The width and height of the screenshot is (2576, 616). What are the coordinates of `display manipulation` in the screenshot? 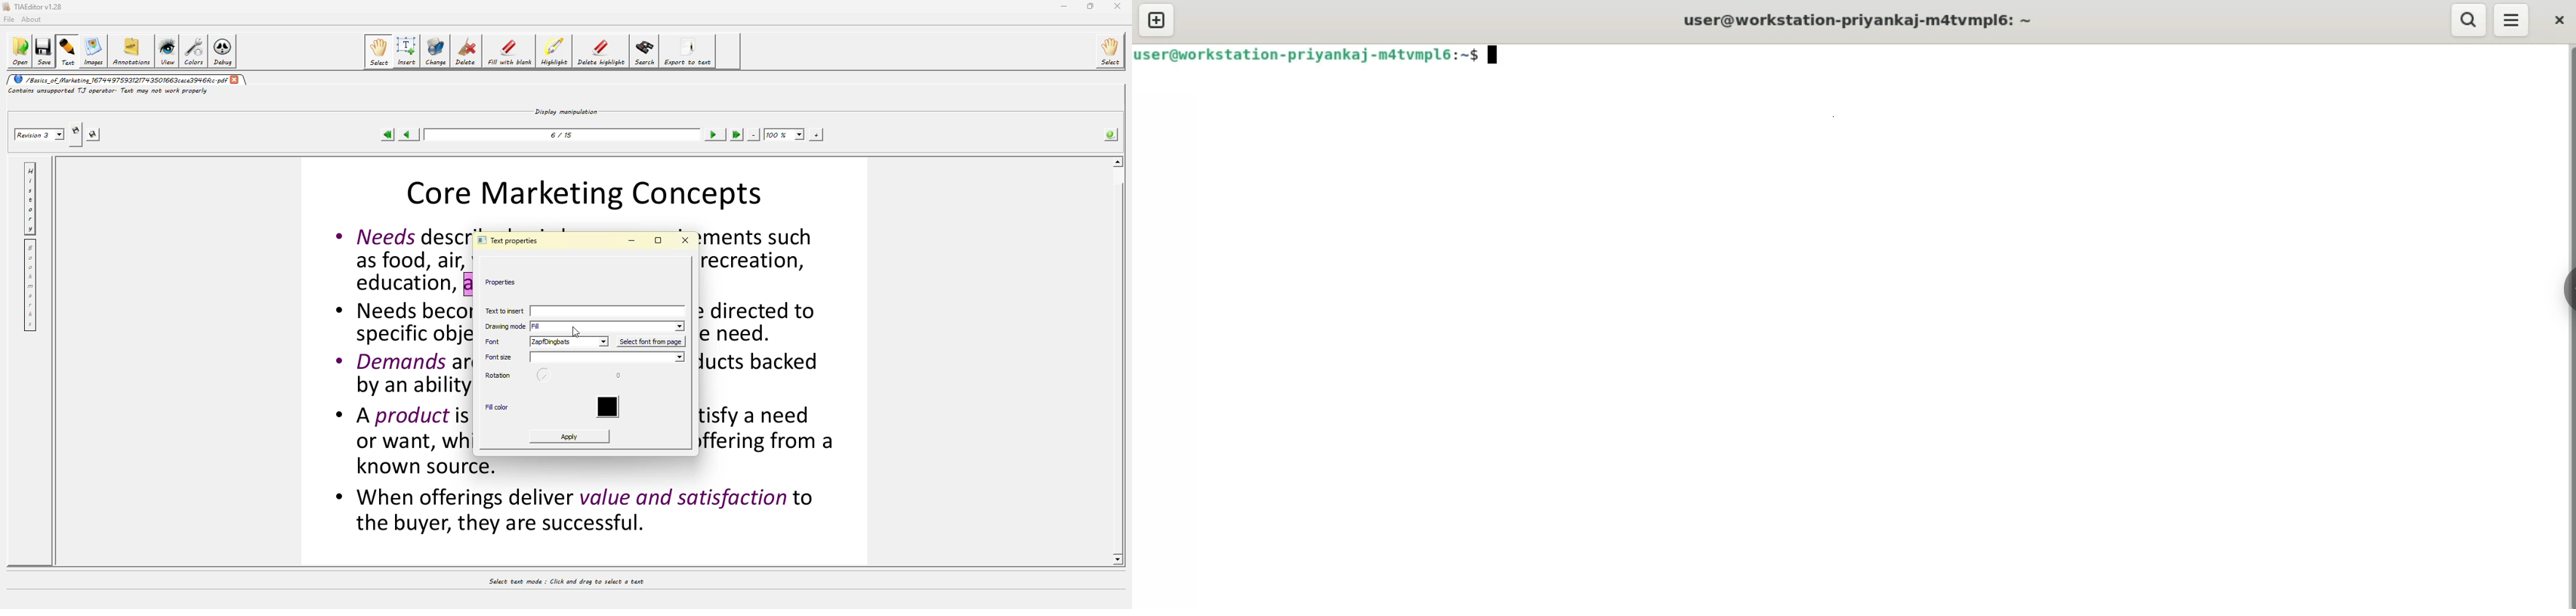 It's located at (567, 110).